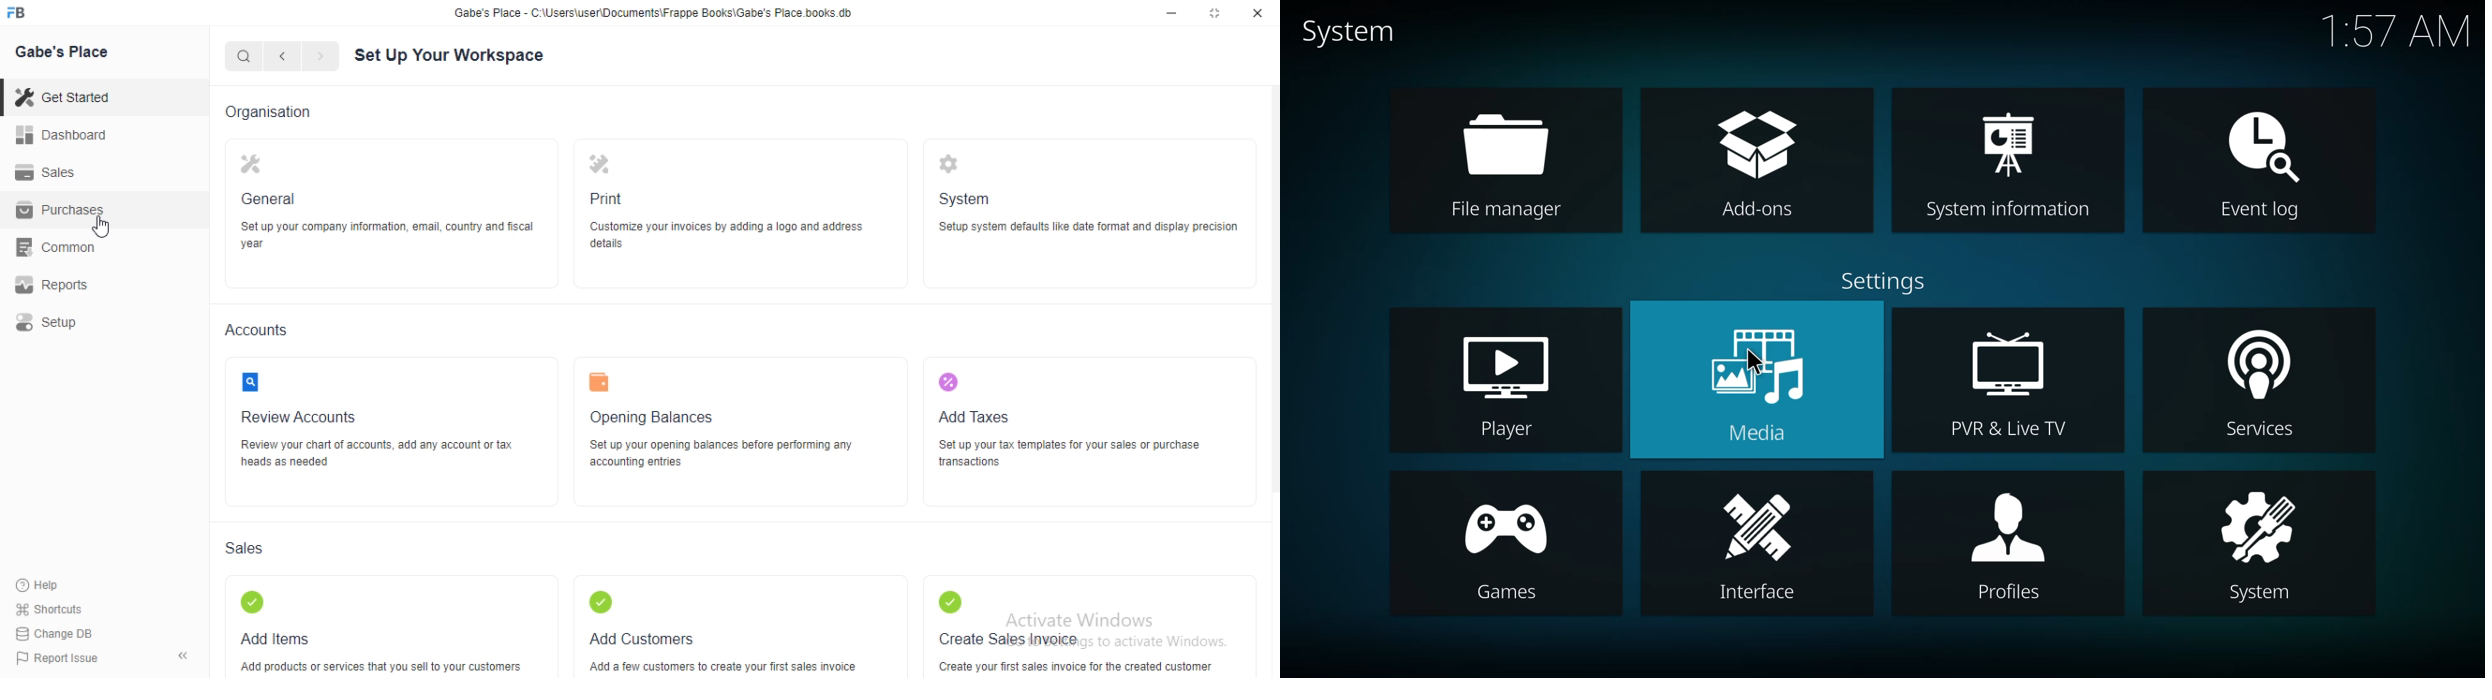 This screenshot has height=700, width=2492. I want to click on Reports., so click(61, 289).